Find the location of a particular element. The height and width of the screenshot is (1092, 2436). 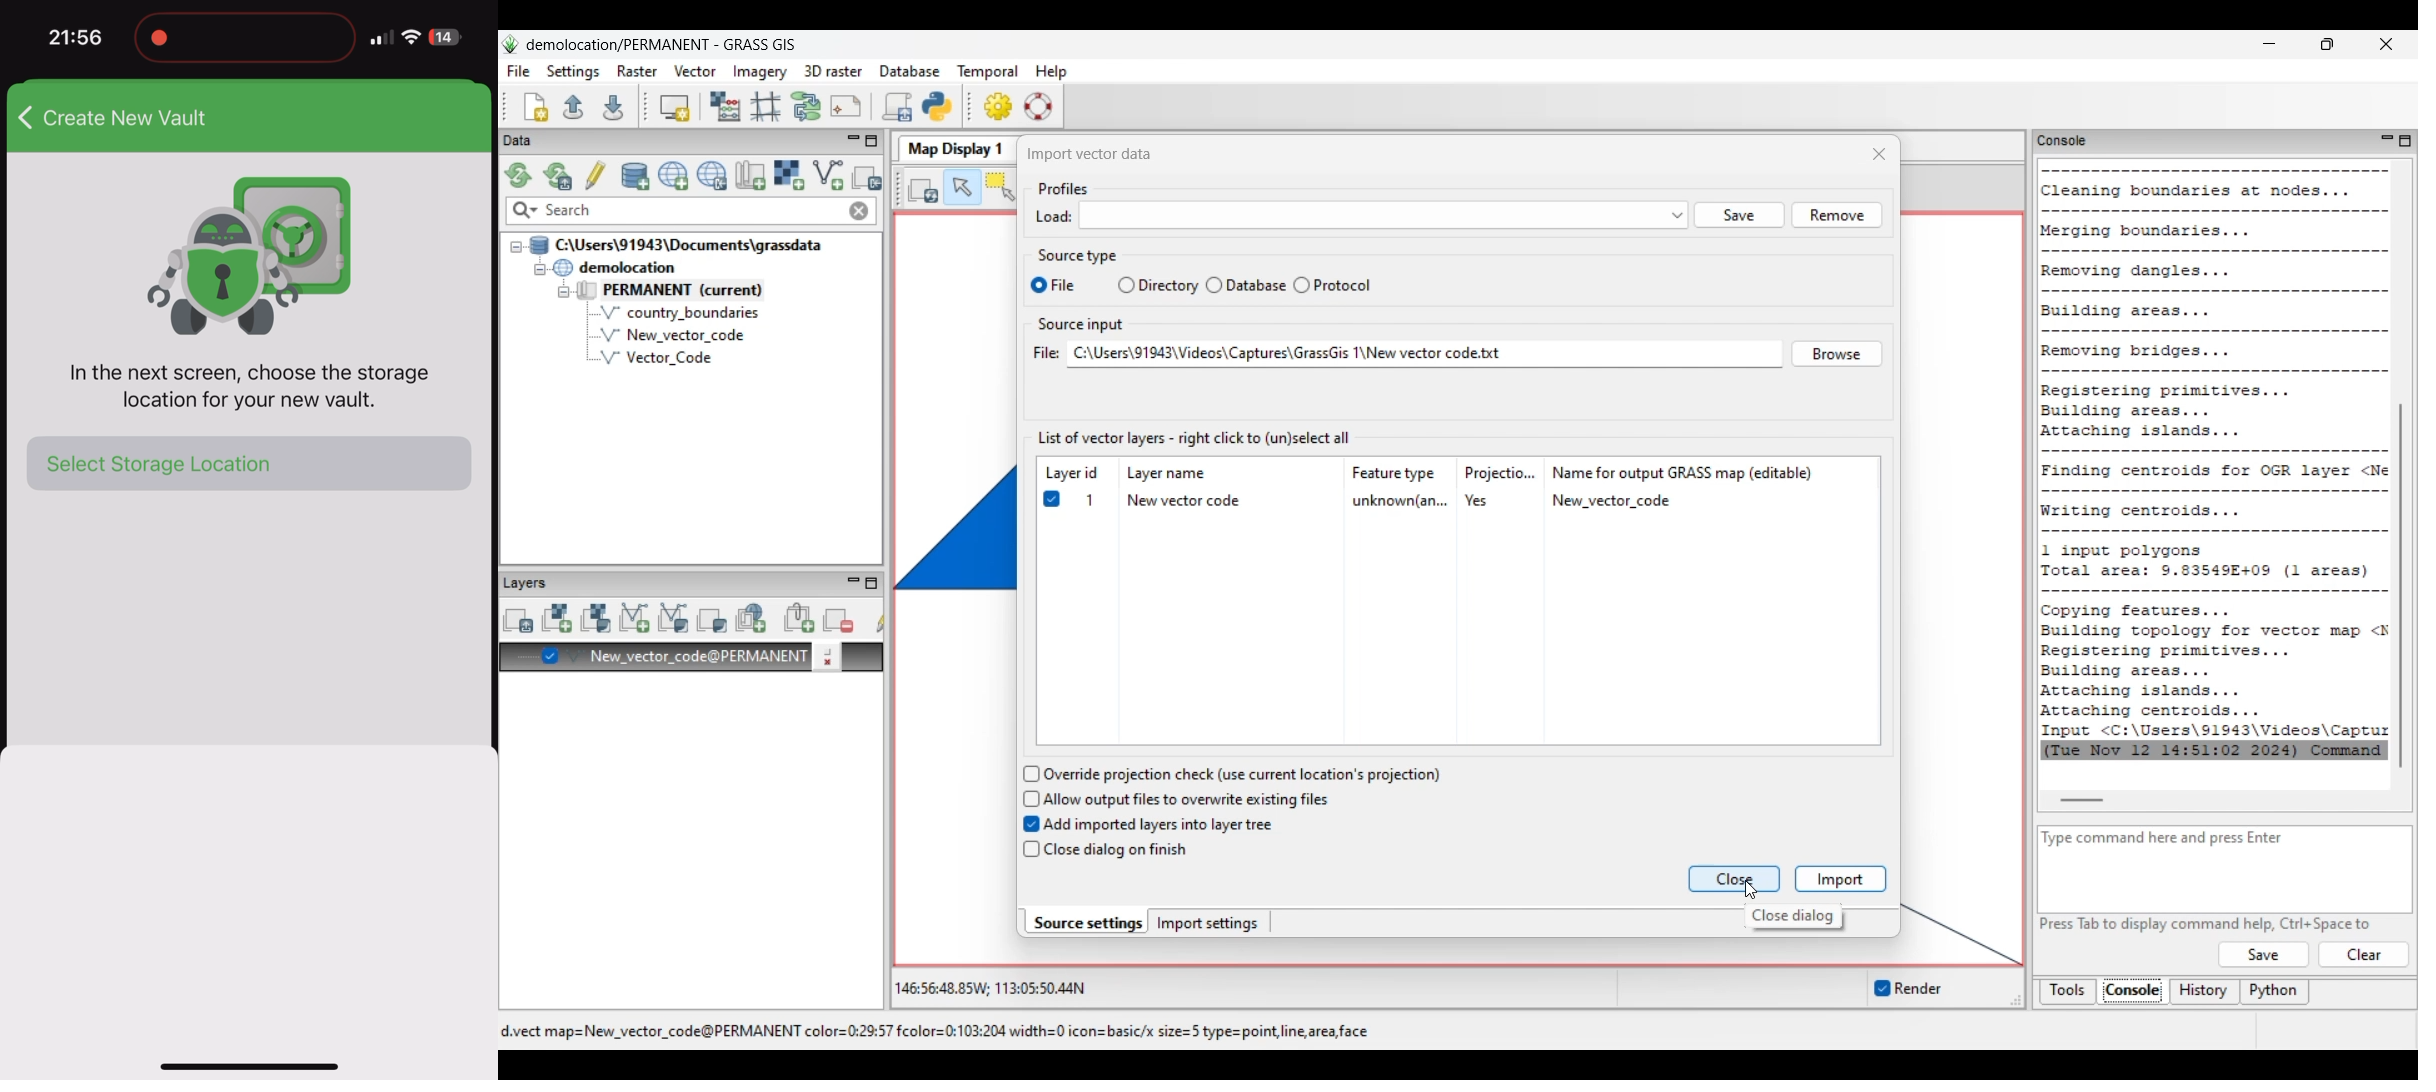

logo is located at coordinates (250, 251).